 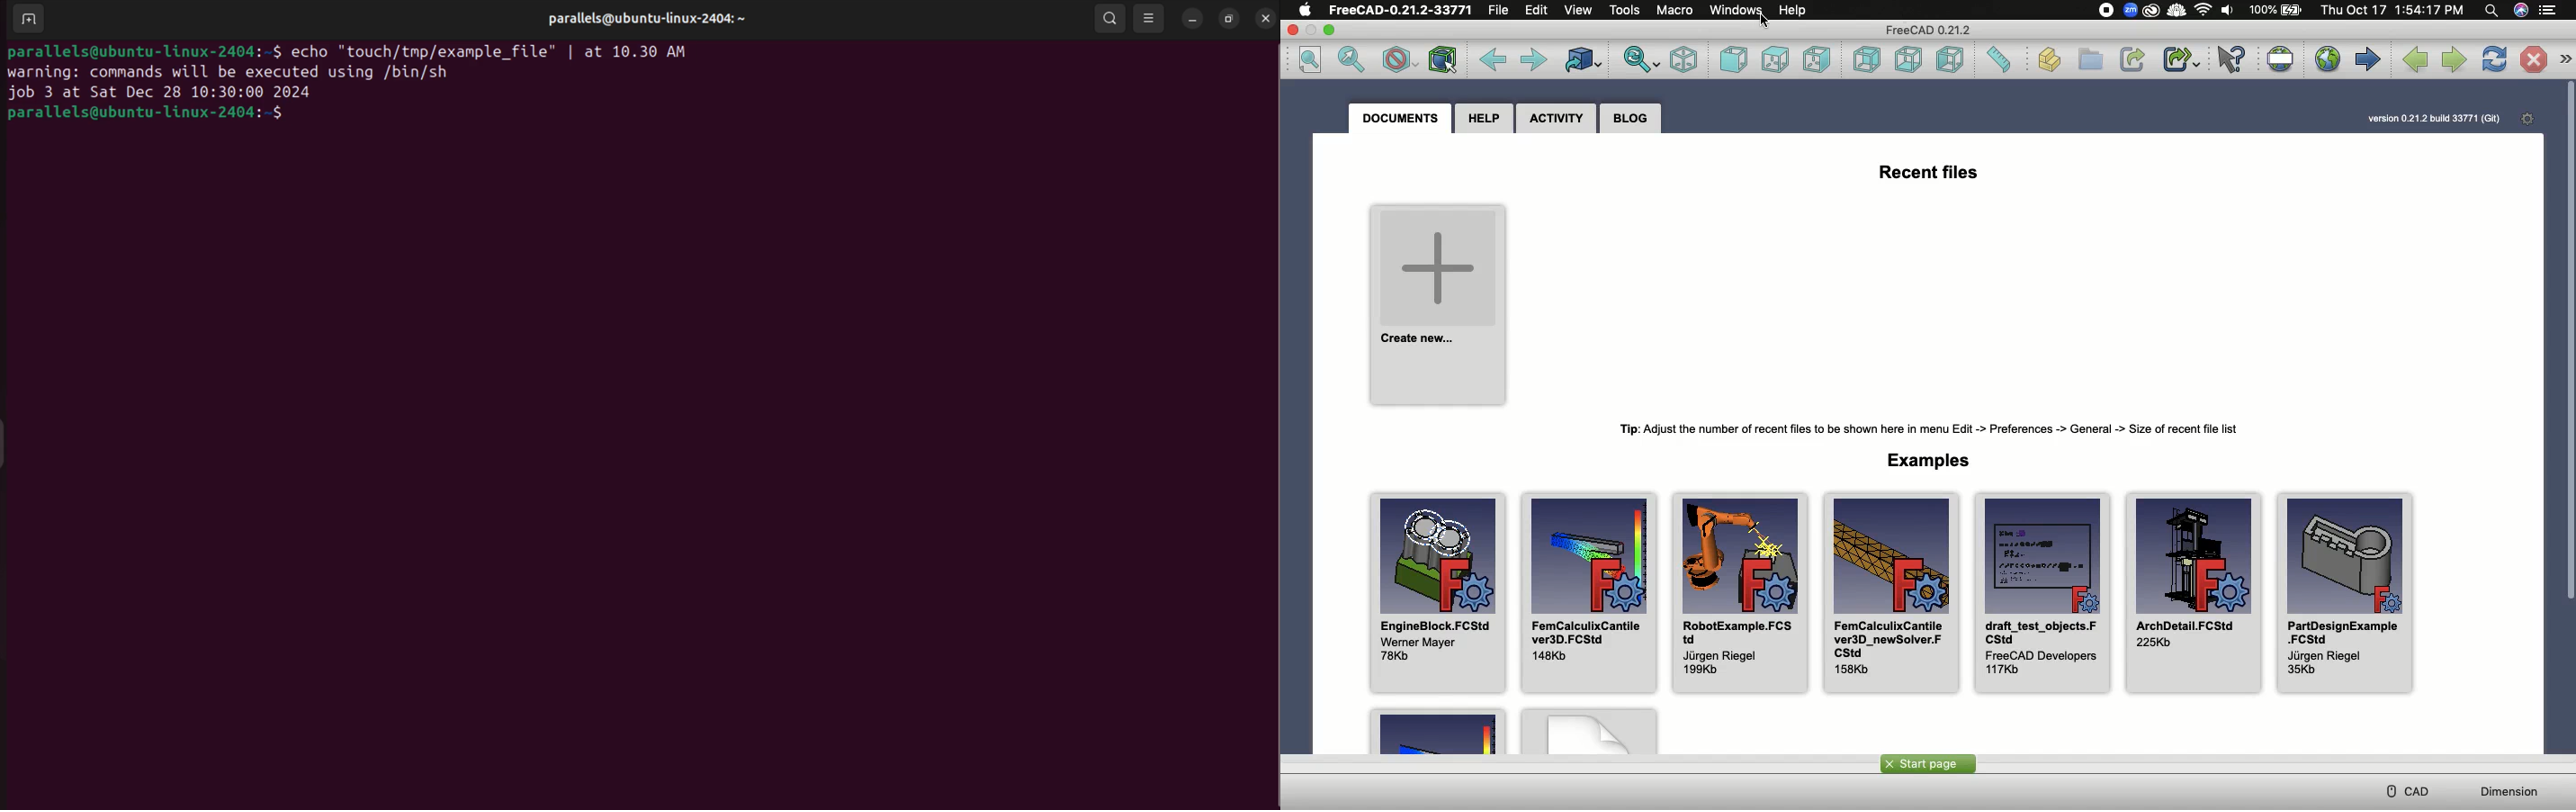 What do you see at coordinates (1930, 32) in the screenshot?
I see `FreeCAD` at bounding box center [1930, 32].